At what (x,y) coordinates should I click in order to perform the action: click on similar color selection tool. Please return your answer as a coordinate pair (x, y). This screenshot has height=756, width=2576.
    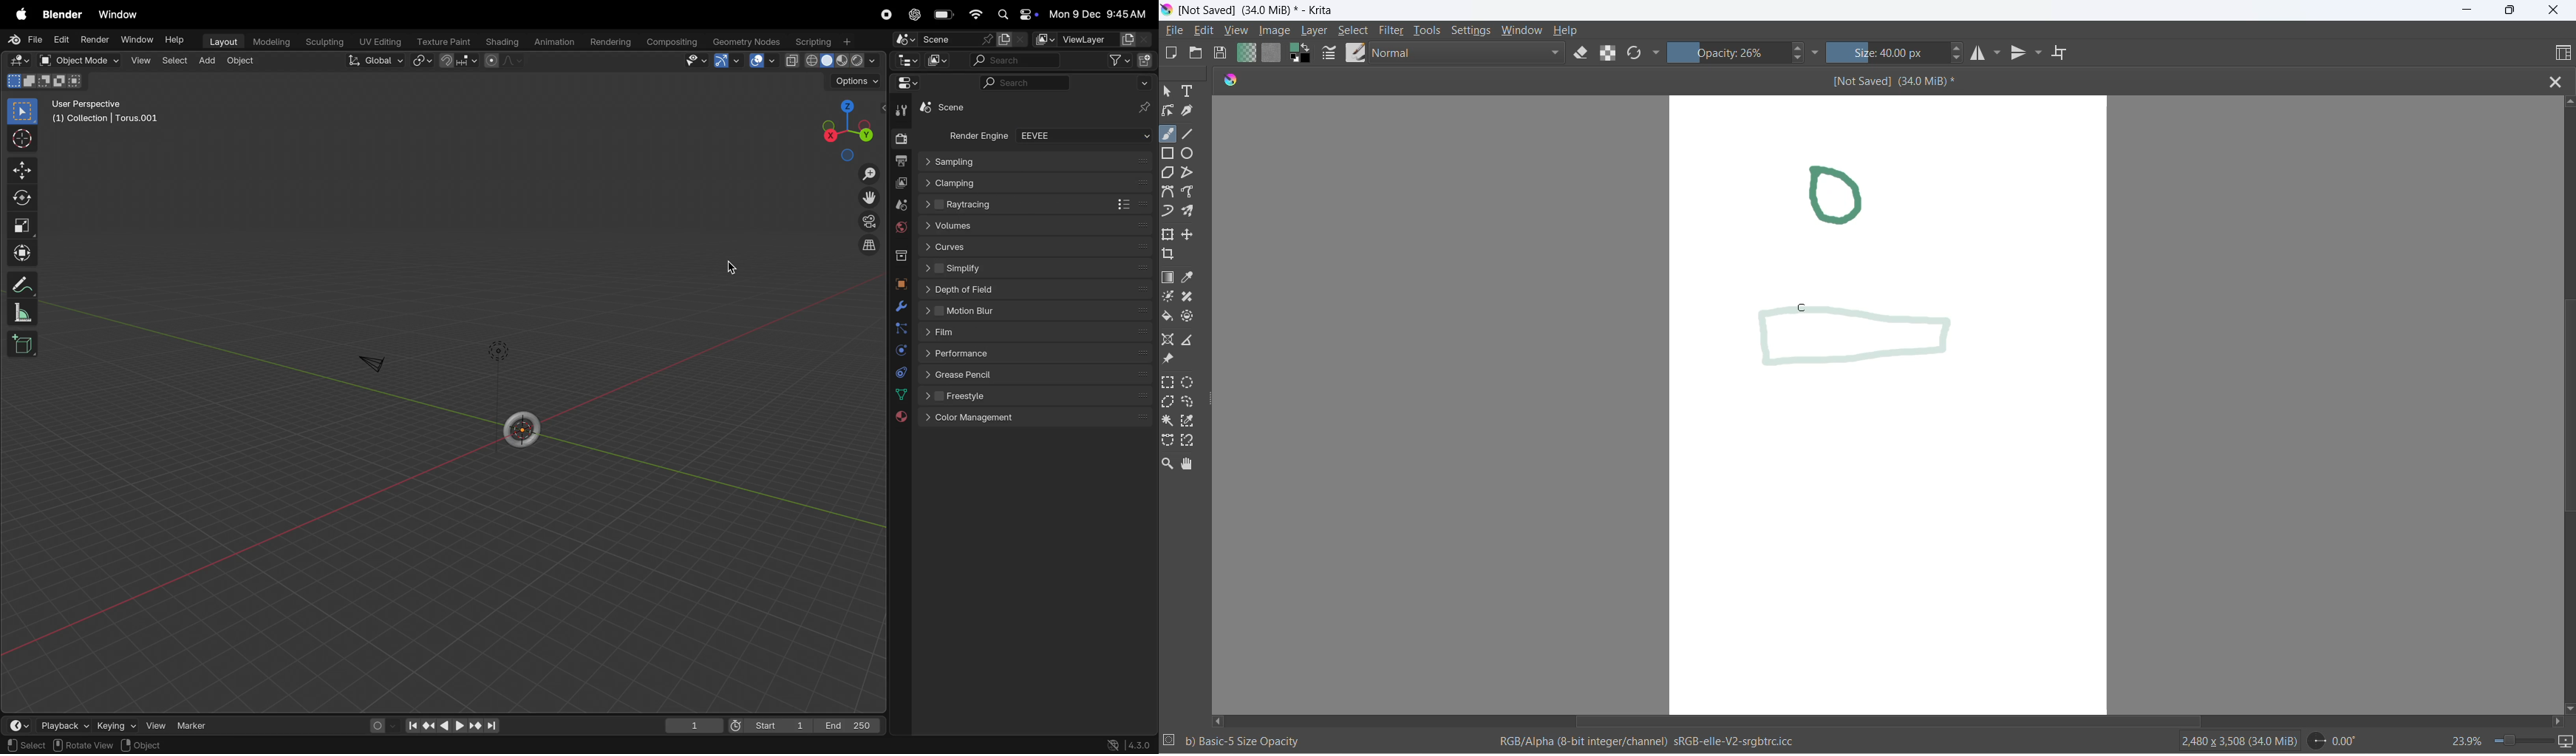
    Looking at the image, I should click on (1193, 421).